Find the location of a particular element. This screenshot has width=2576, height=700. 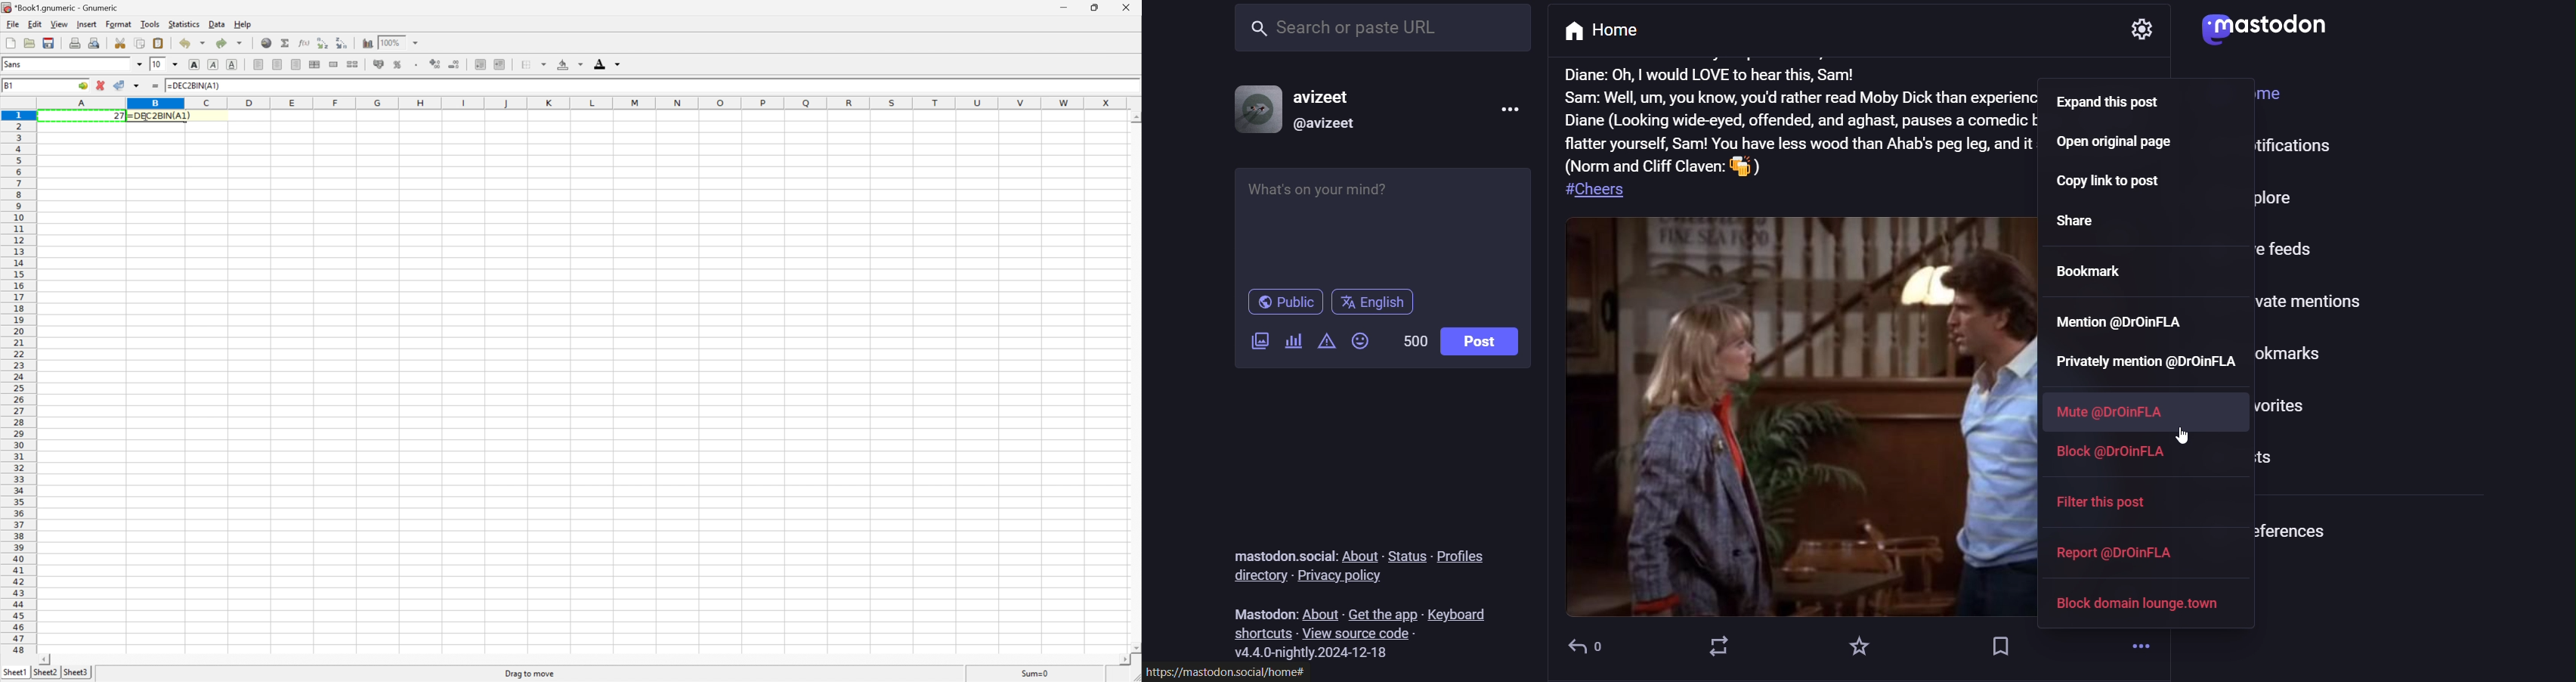

Scroll Up is located at coordinates (1135, 119).